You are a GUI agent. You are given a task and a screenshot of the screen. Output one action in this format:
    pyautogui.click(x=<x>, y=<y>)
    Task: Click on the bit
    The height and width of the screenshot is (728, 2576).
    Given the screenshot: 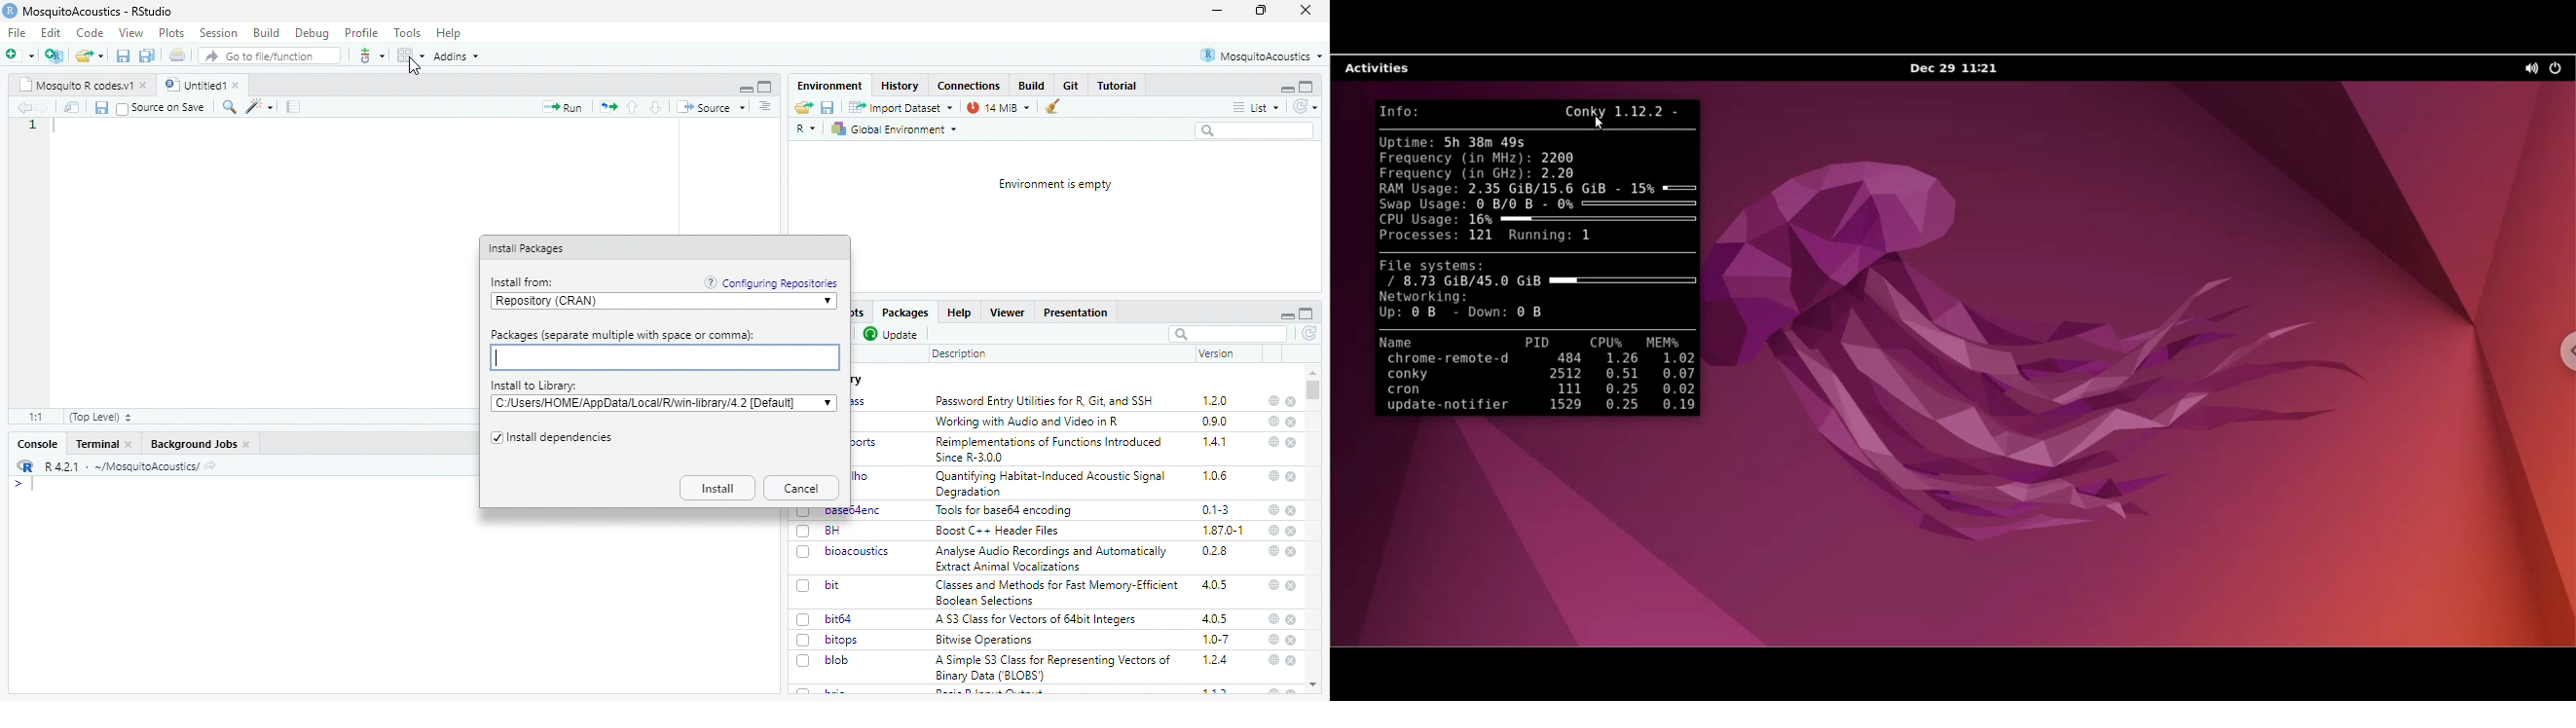 What is the action you would take?
    pyautogui.click(x=833, y=585)
    